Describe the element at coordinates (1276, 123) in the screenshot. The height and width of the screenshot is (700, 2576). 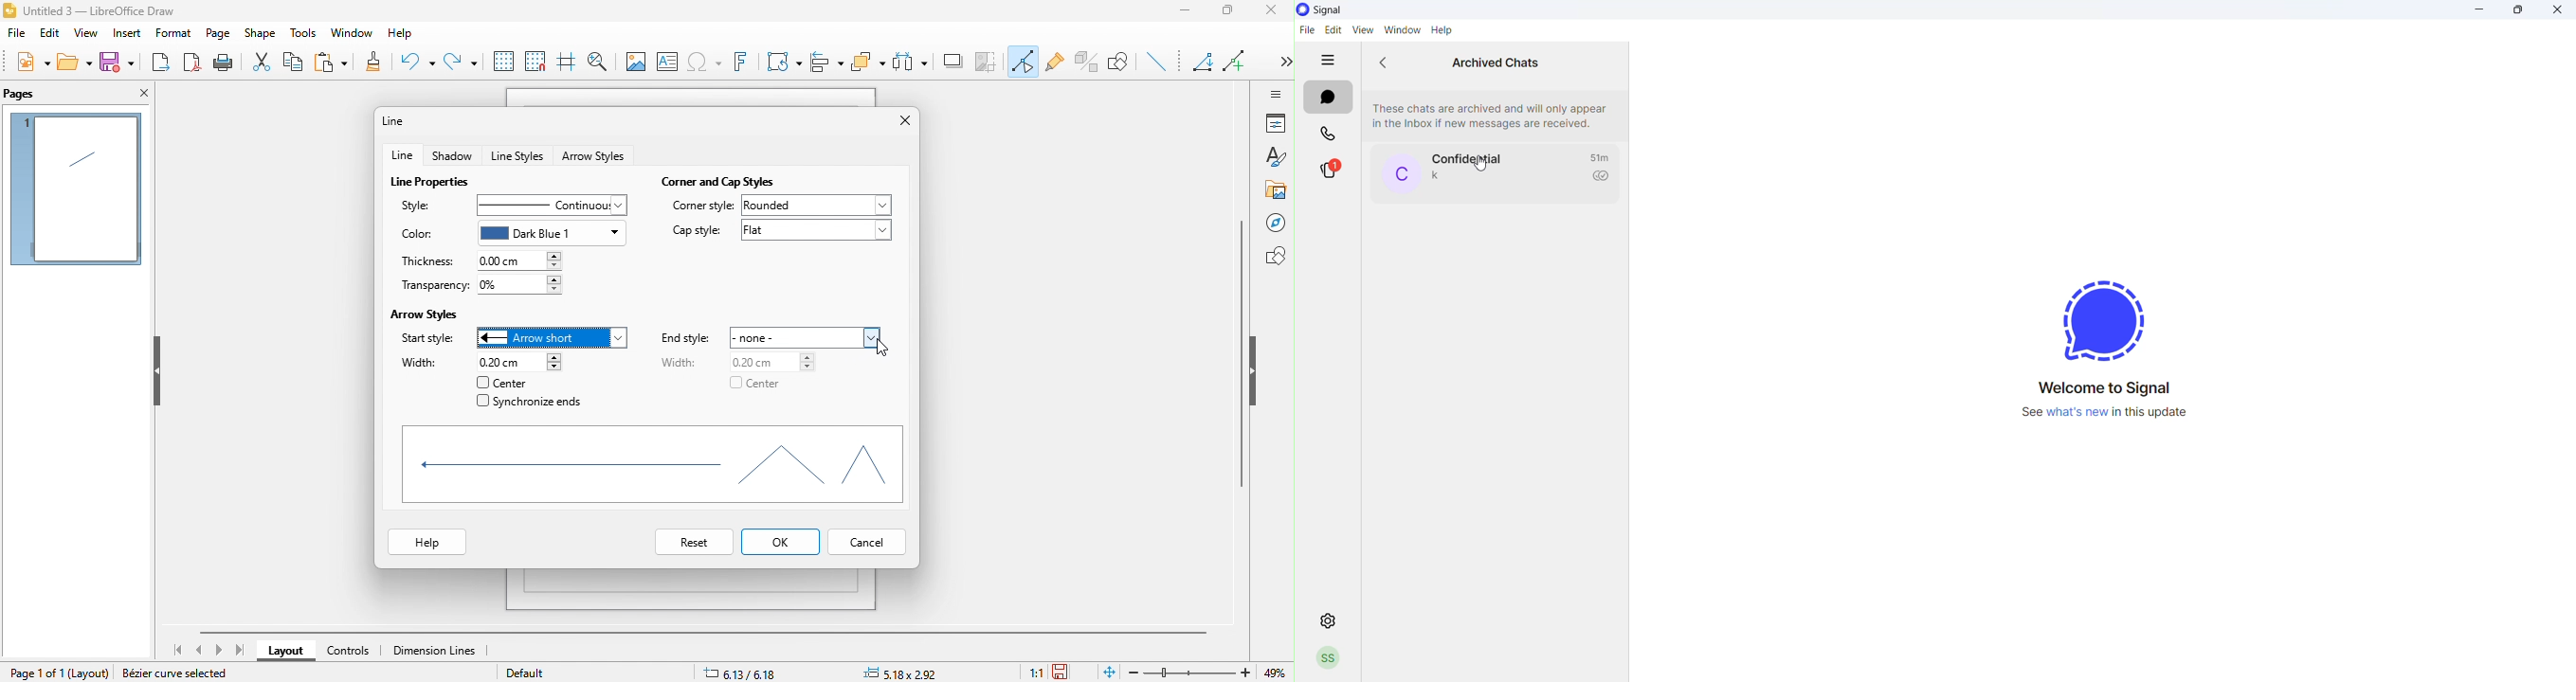
I see `properties` at that location.